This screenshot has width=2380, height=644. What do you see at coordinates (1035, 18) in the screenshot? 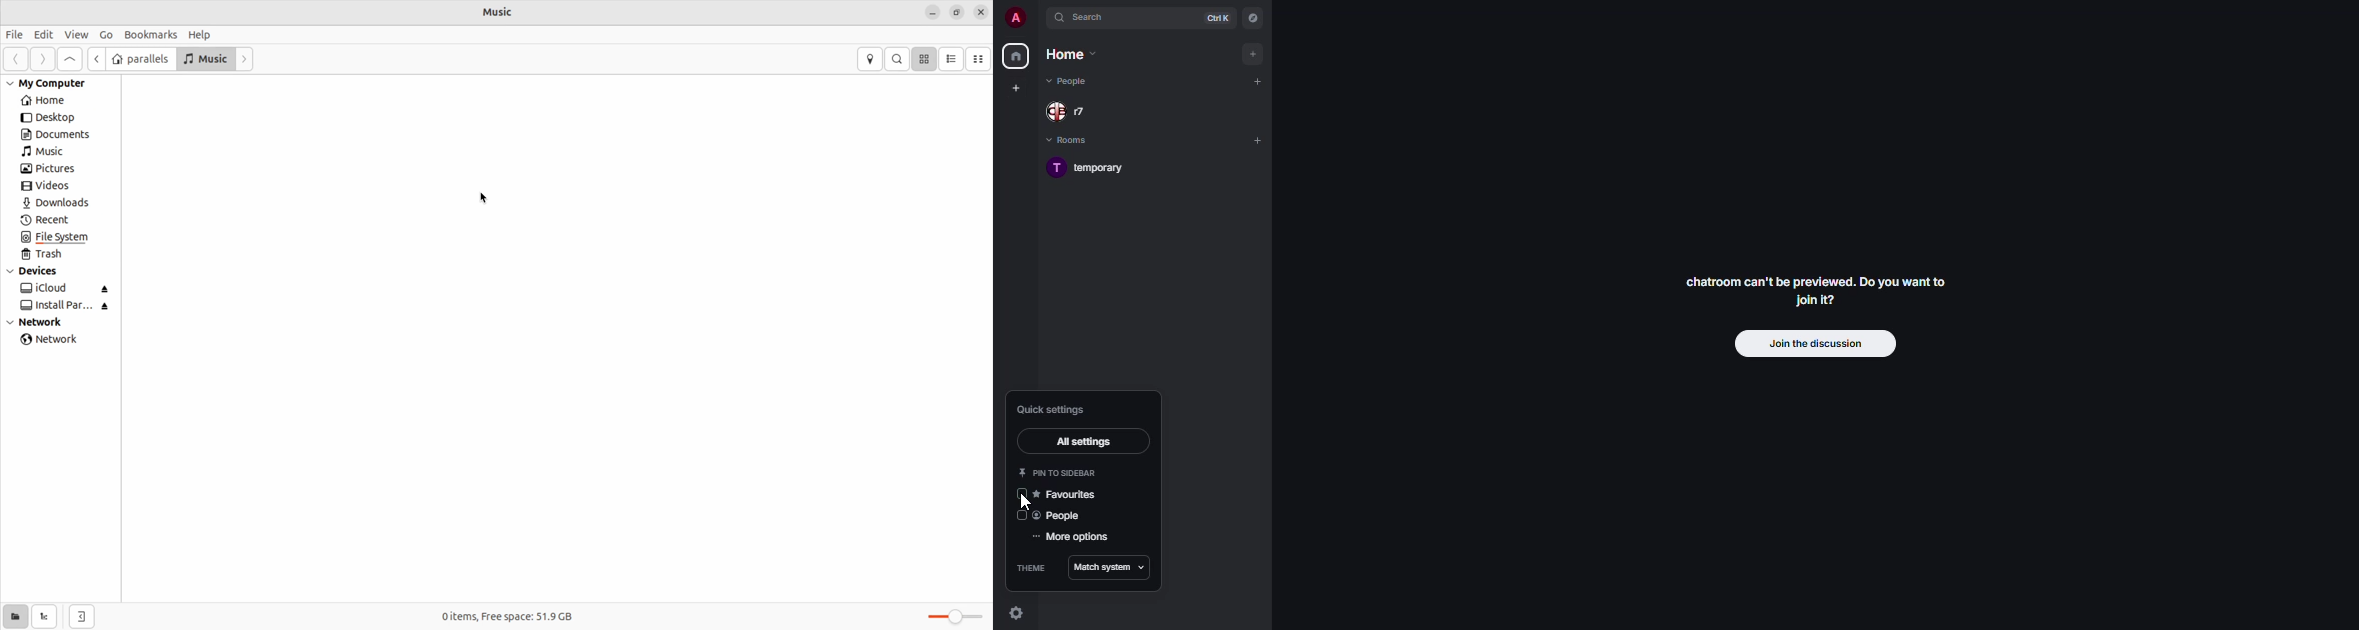
I see `expand` at bounding box center [1035, 18].